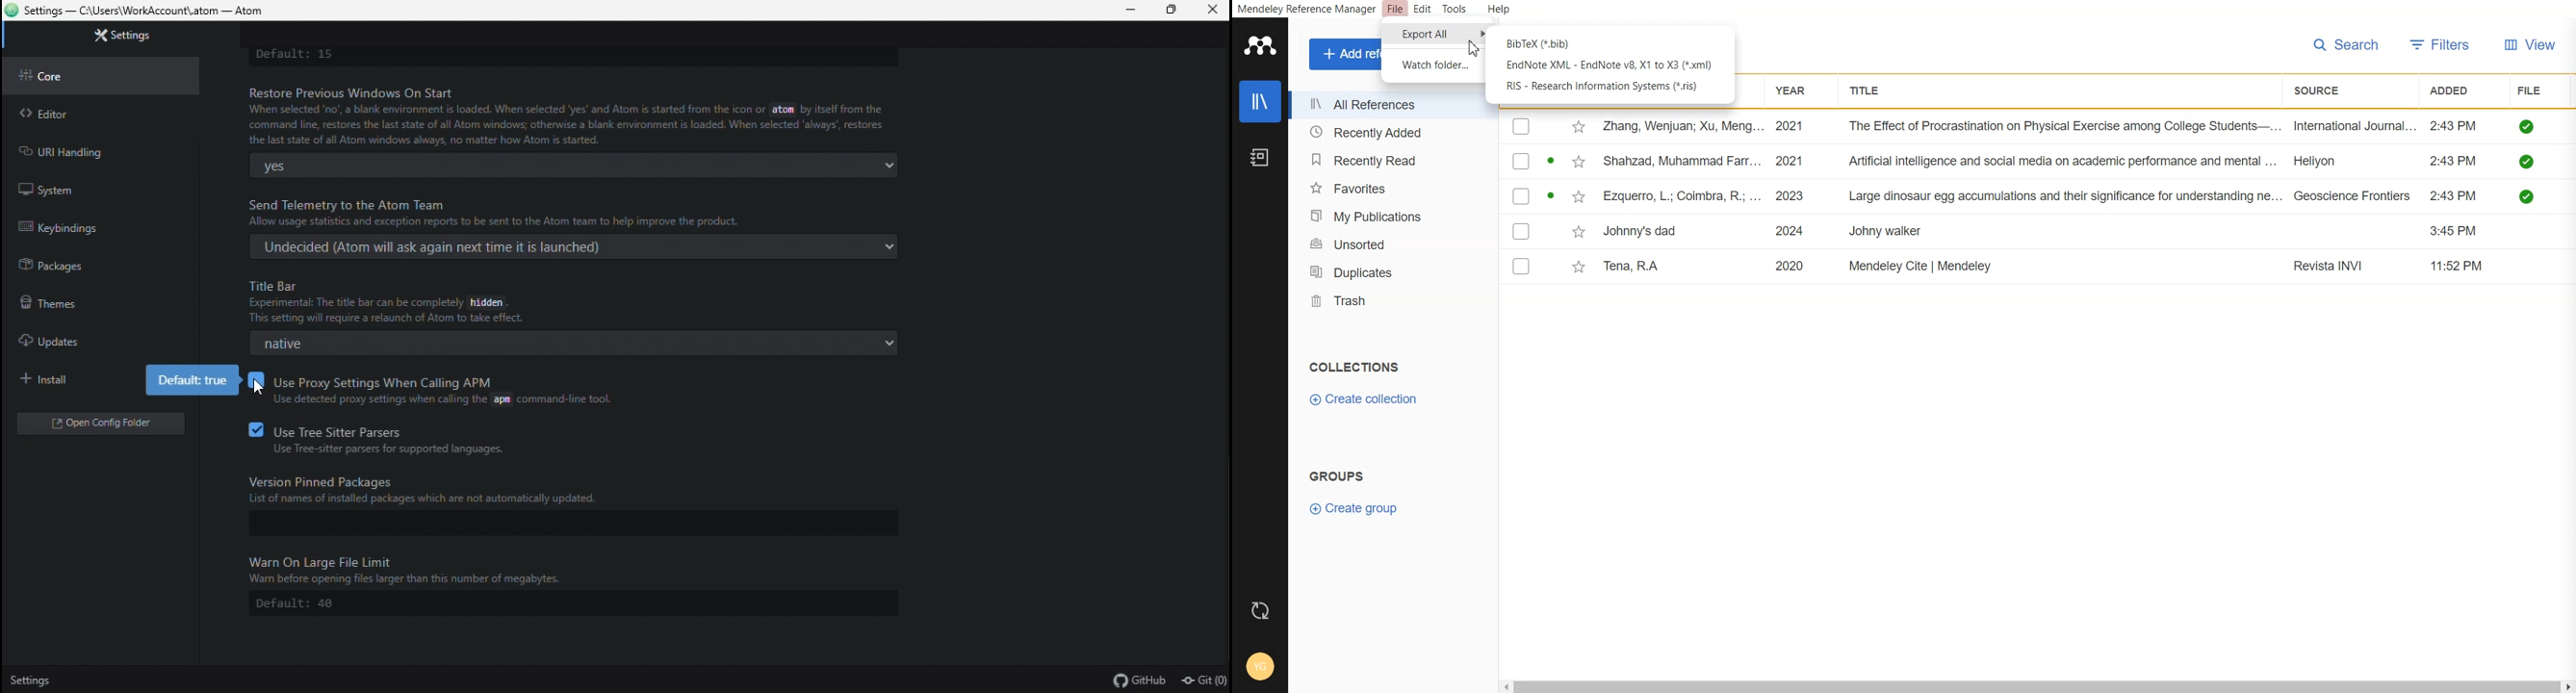 This screenshot has height=700, width=2576. What do you see at coordinates (1339, 475) in the screenshot?
I see `Text` at bounding box center [1339, 475].